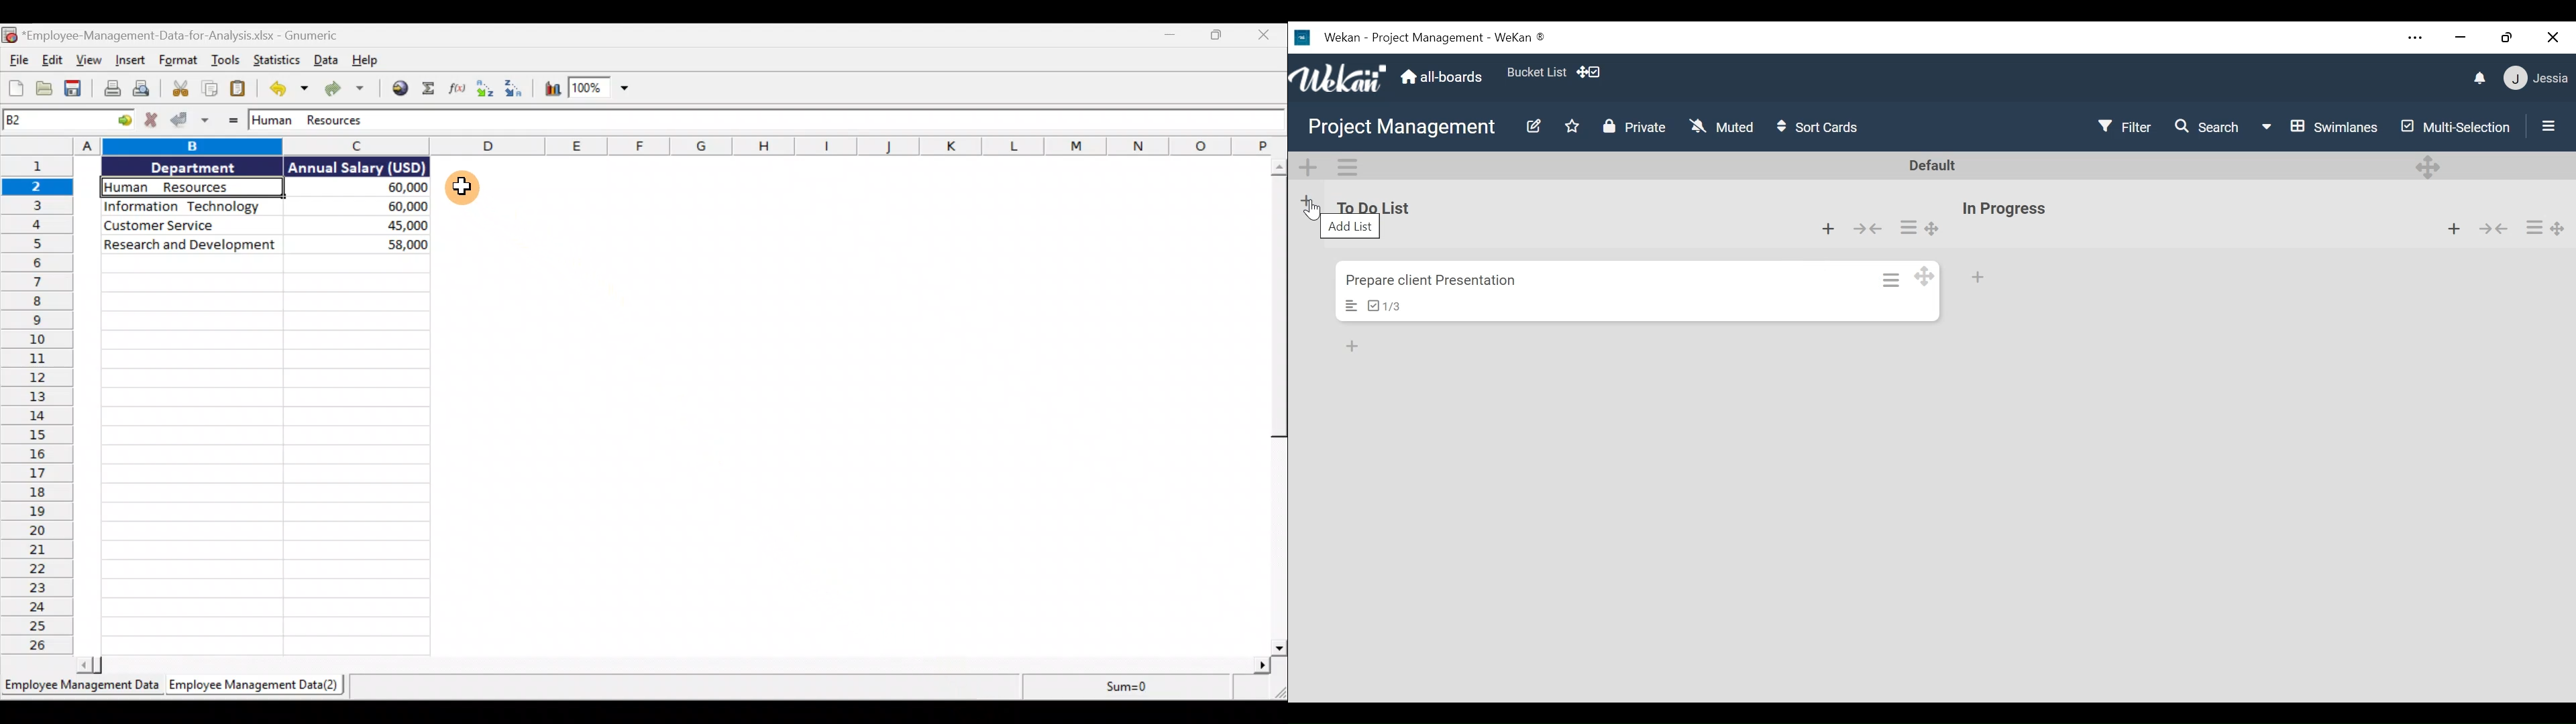  Describe the element at coordinates (1277, 408) in the screenshot. I see `scroll bar` at that location.